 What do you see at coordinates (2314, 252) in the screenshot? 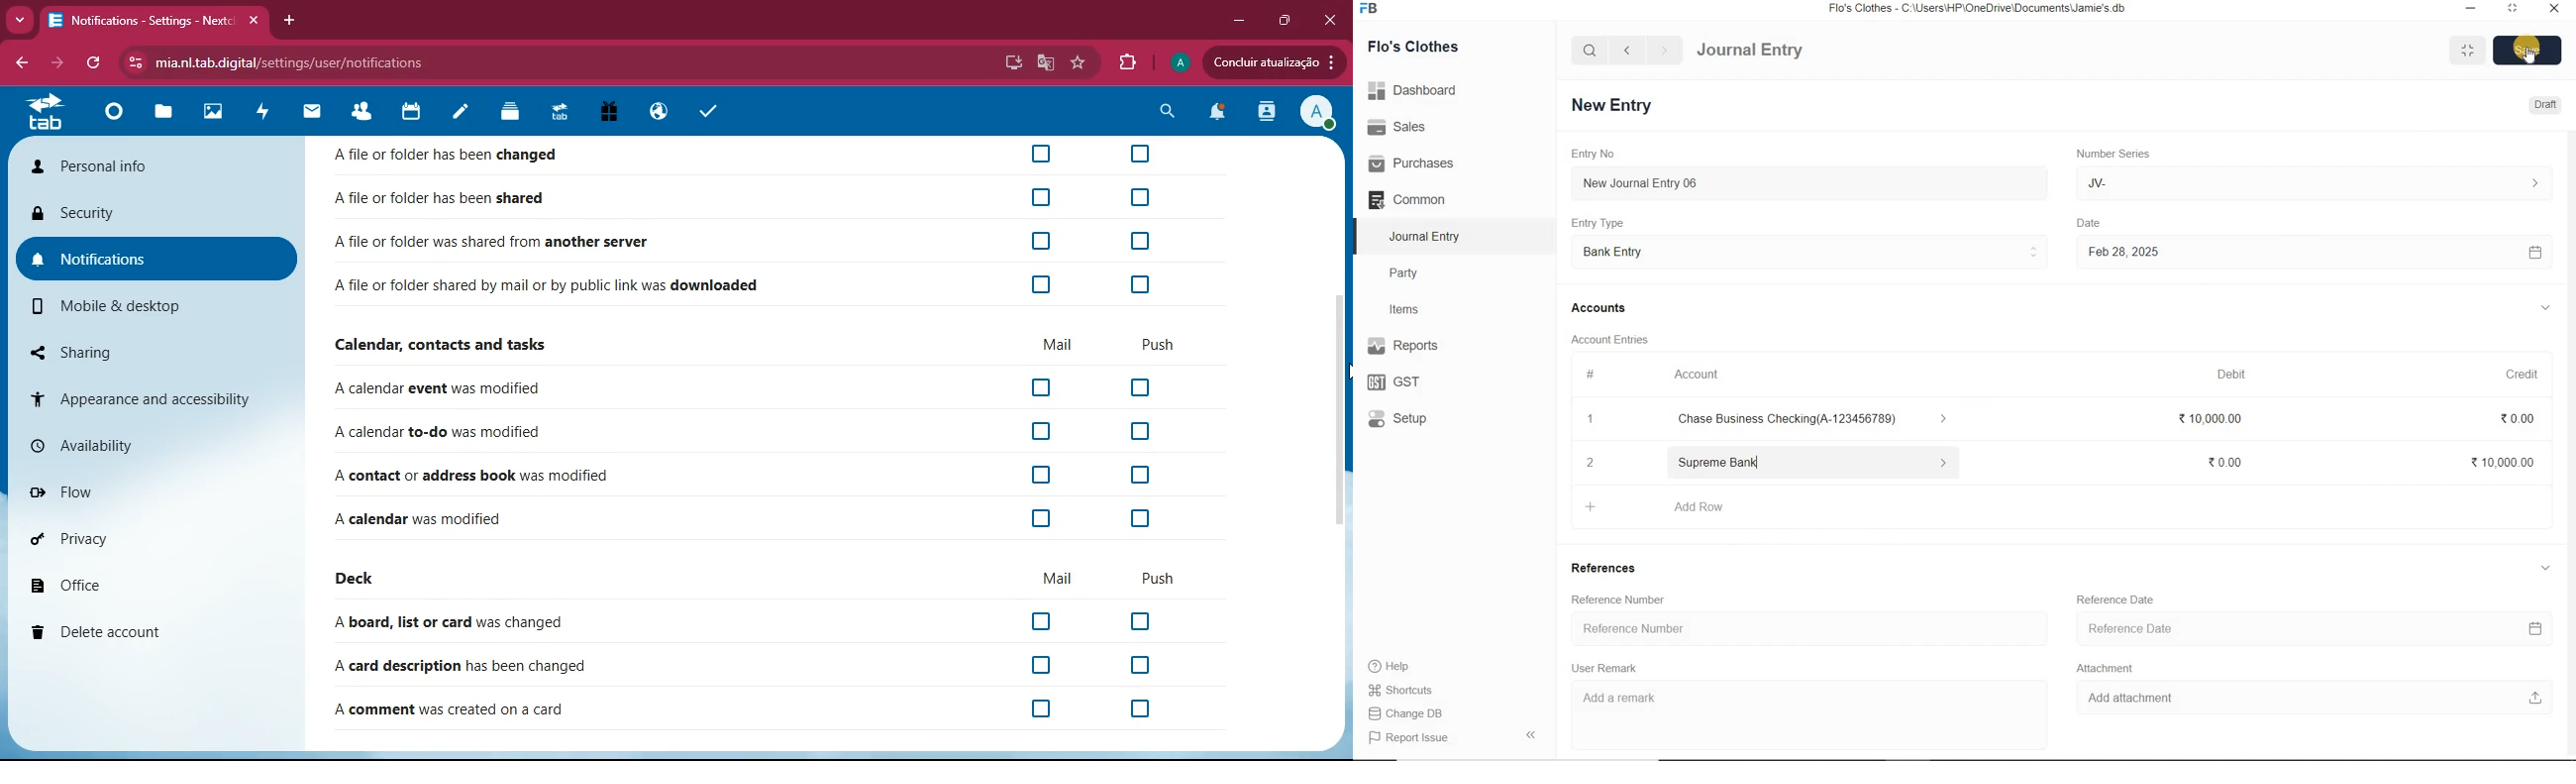
I see `Feb 28, 2025` at bounding box center [2314, 252].